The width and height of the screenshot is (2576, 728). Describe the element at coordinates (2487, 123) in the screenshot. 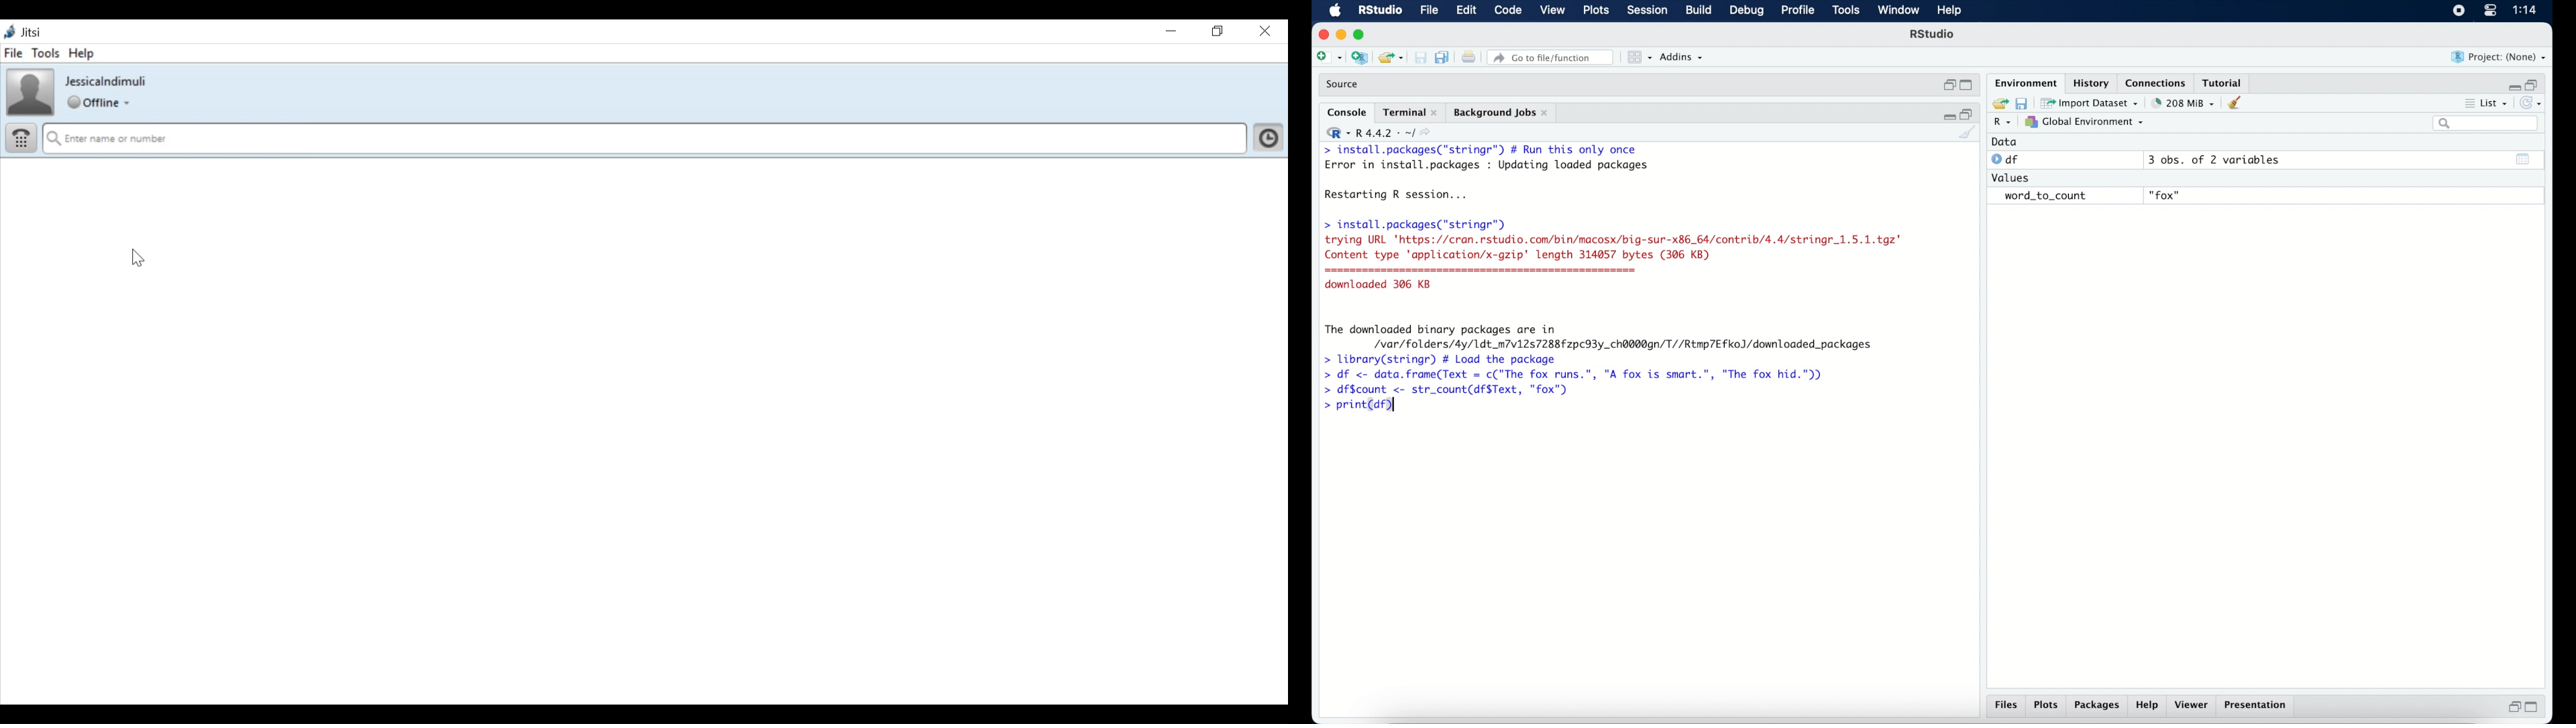

I see `search bar` at that location.